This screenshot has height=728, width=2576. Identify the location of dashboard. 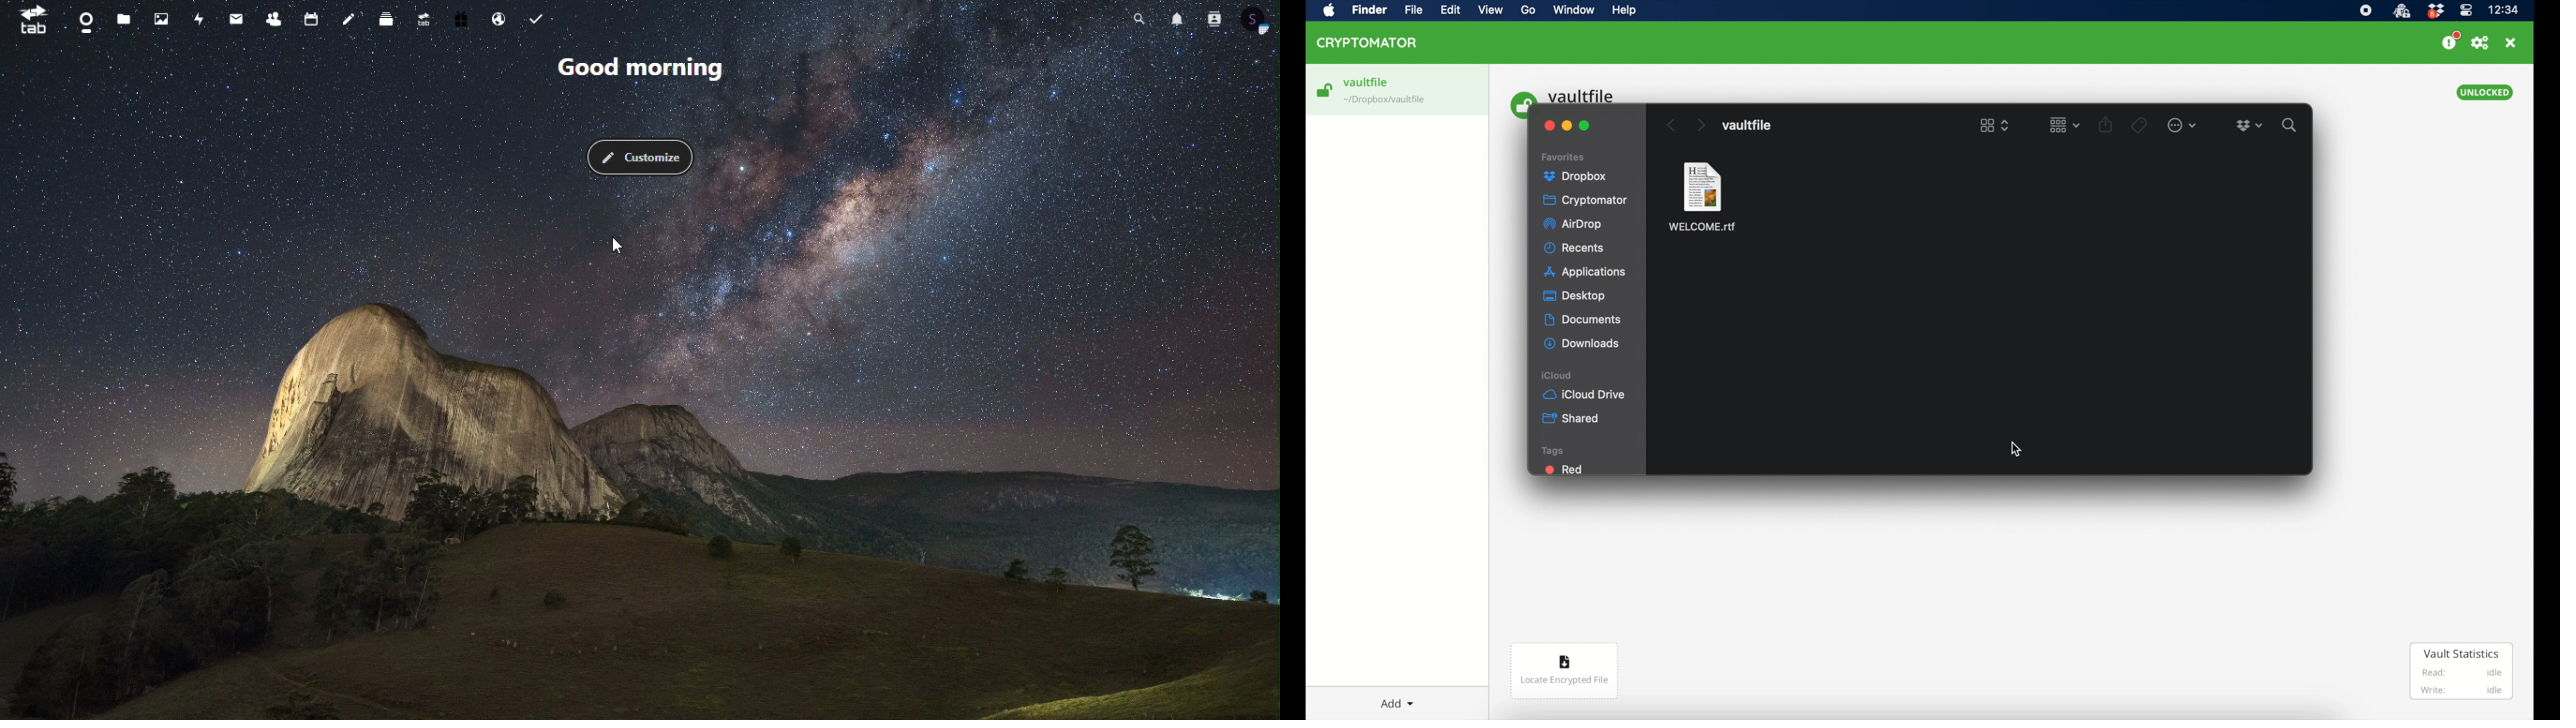
(83, 19).